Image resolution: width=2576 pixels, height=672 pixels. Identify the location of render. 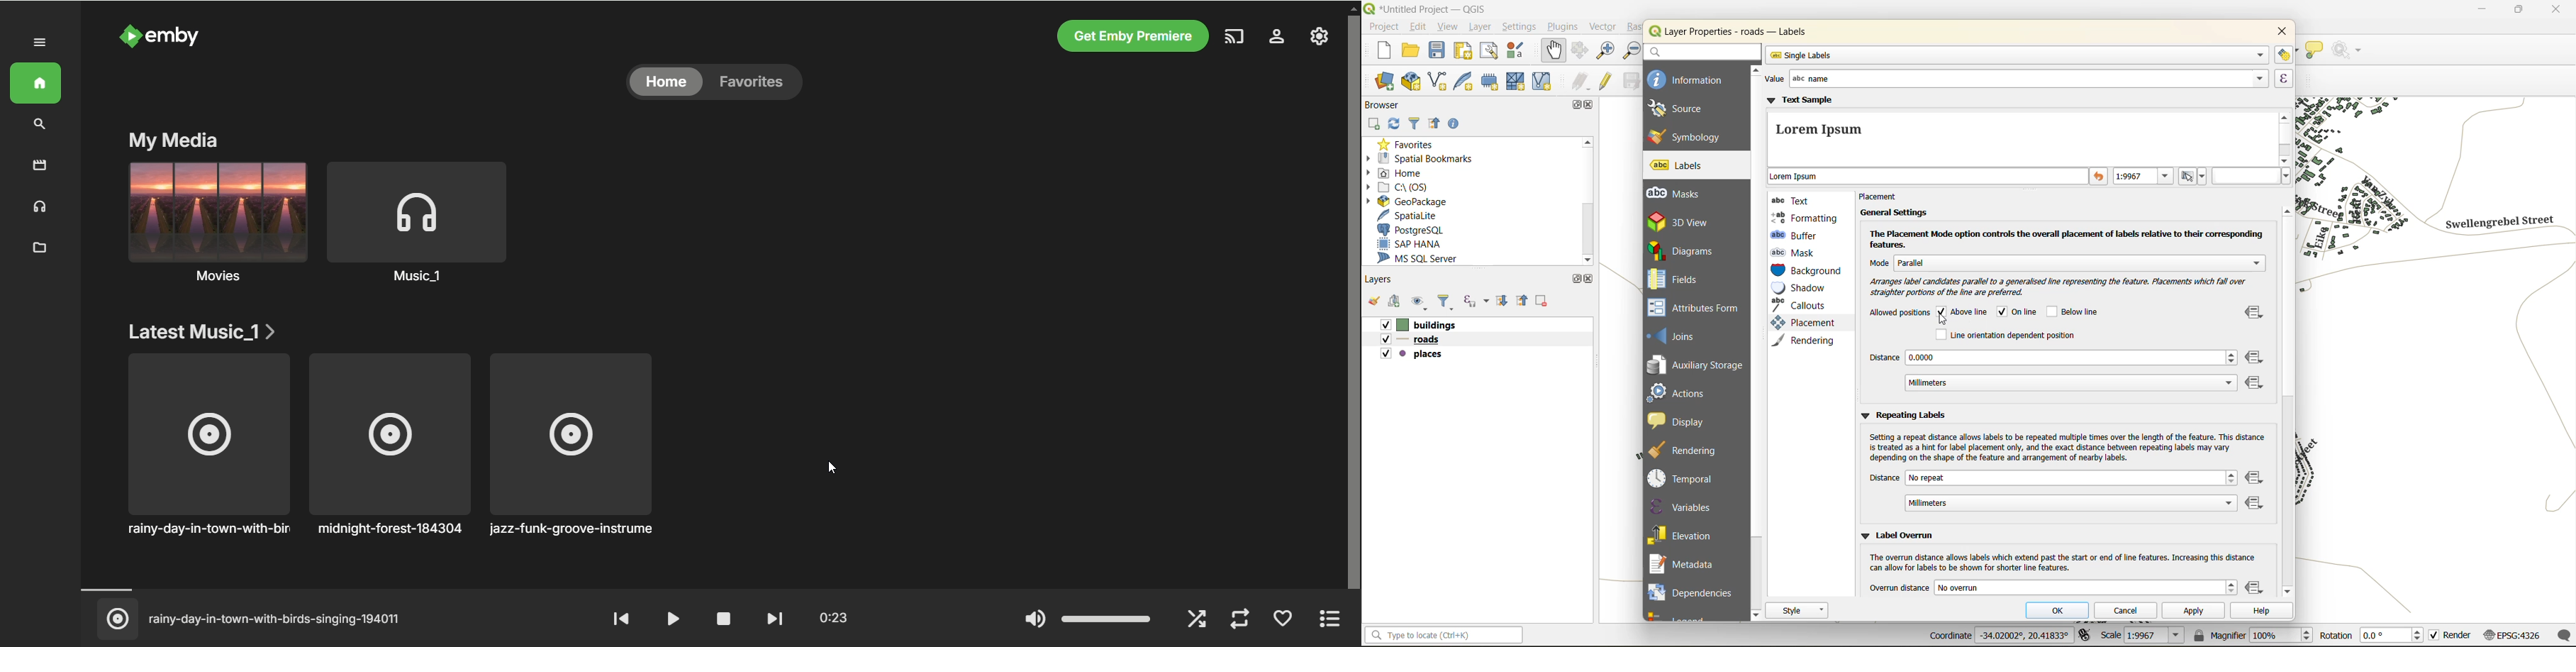
(2450, 634).